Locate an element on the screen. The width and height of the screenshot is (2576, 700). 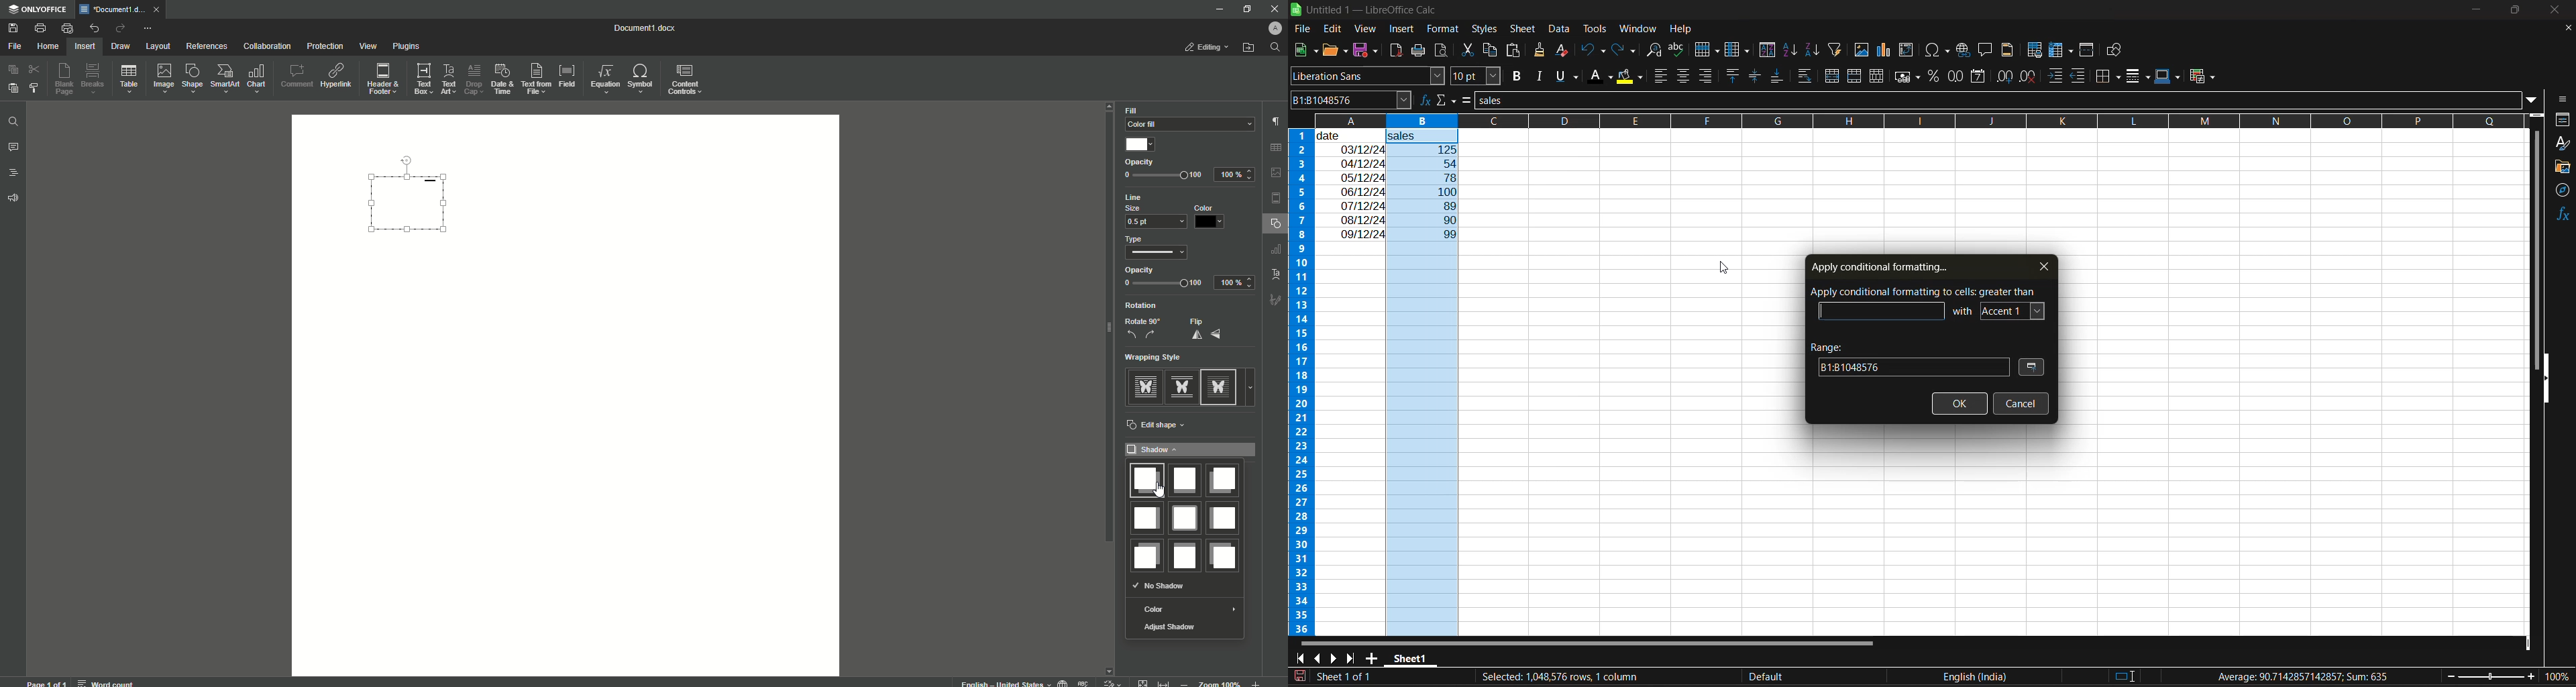
Rectangle is located at coordinates (415, 205).